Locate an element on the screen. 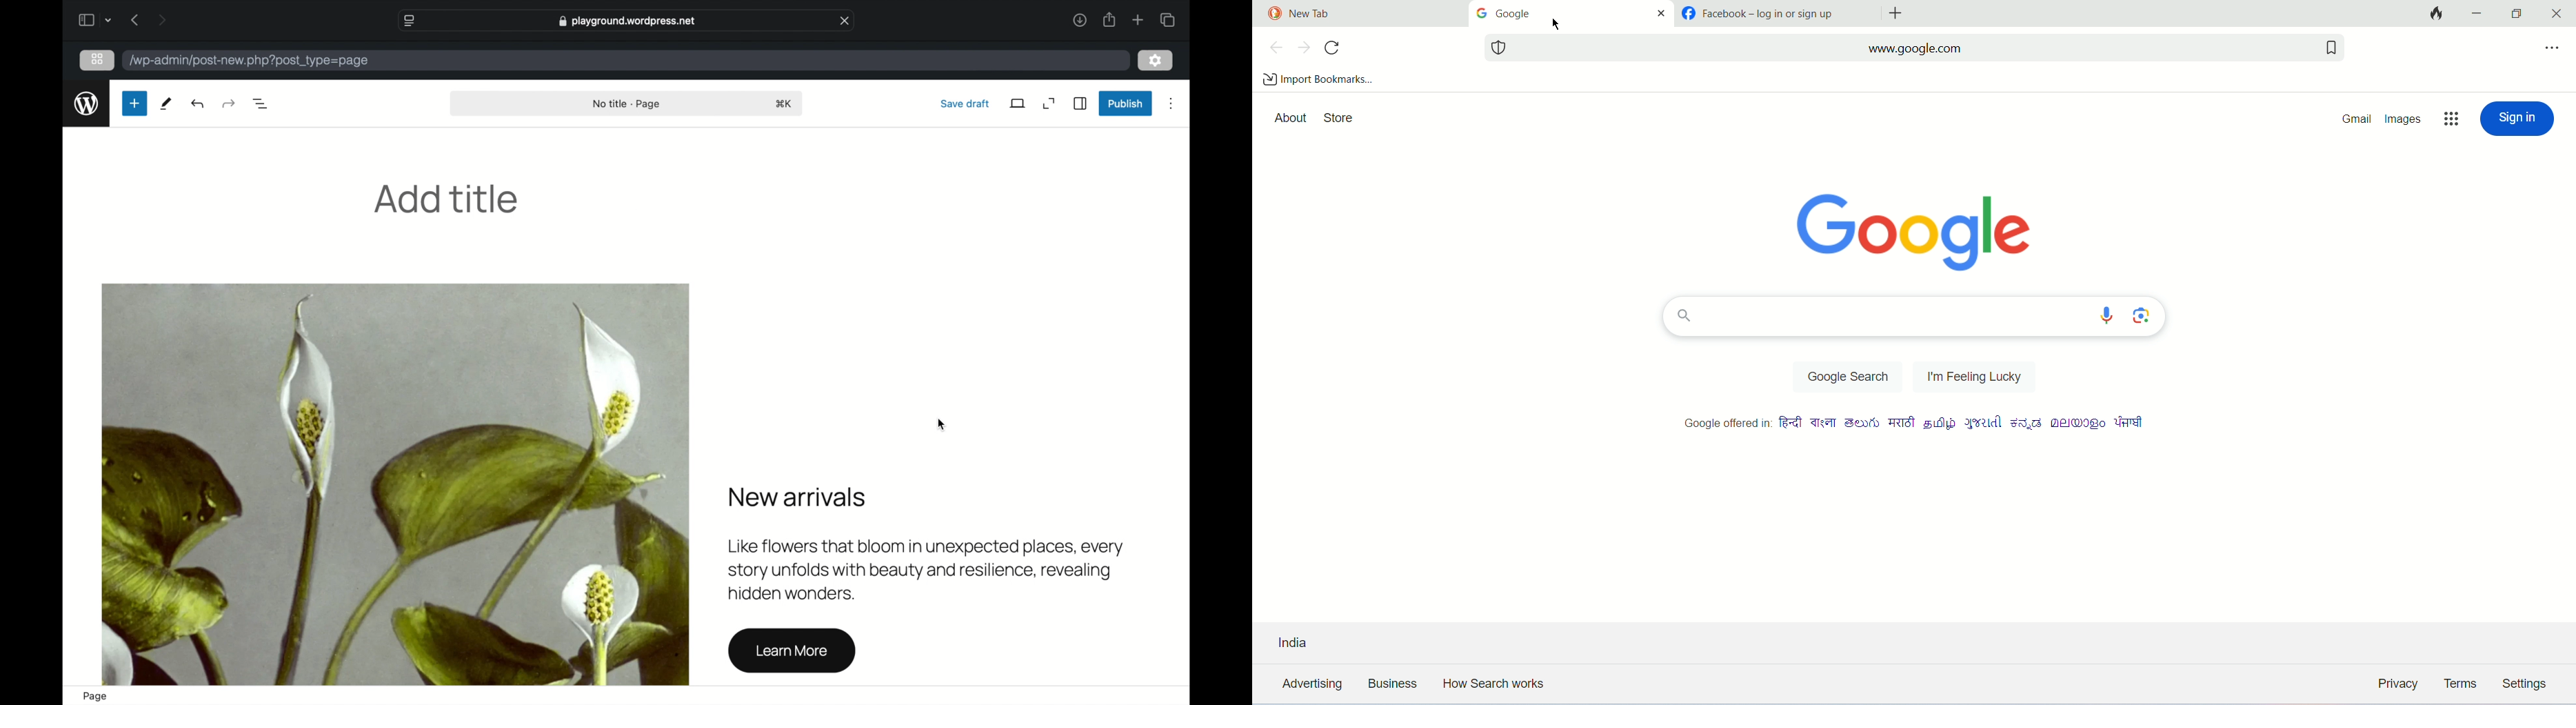 The height and width of the screenshot is (728, 2576). sidebar is located at coordinates (1082, 103).